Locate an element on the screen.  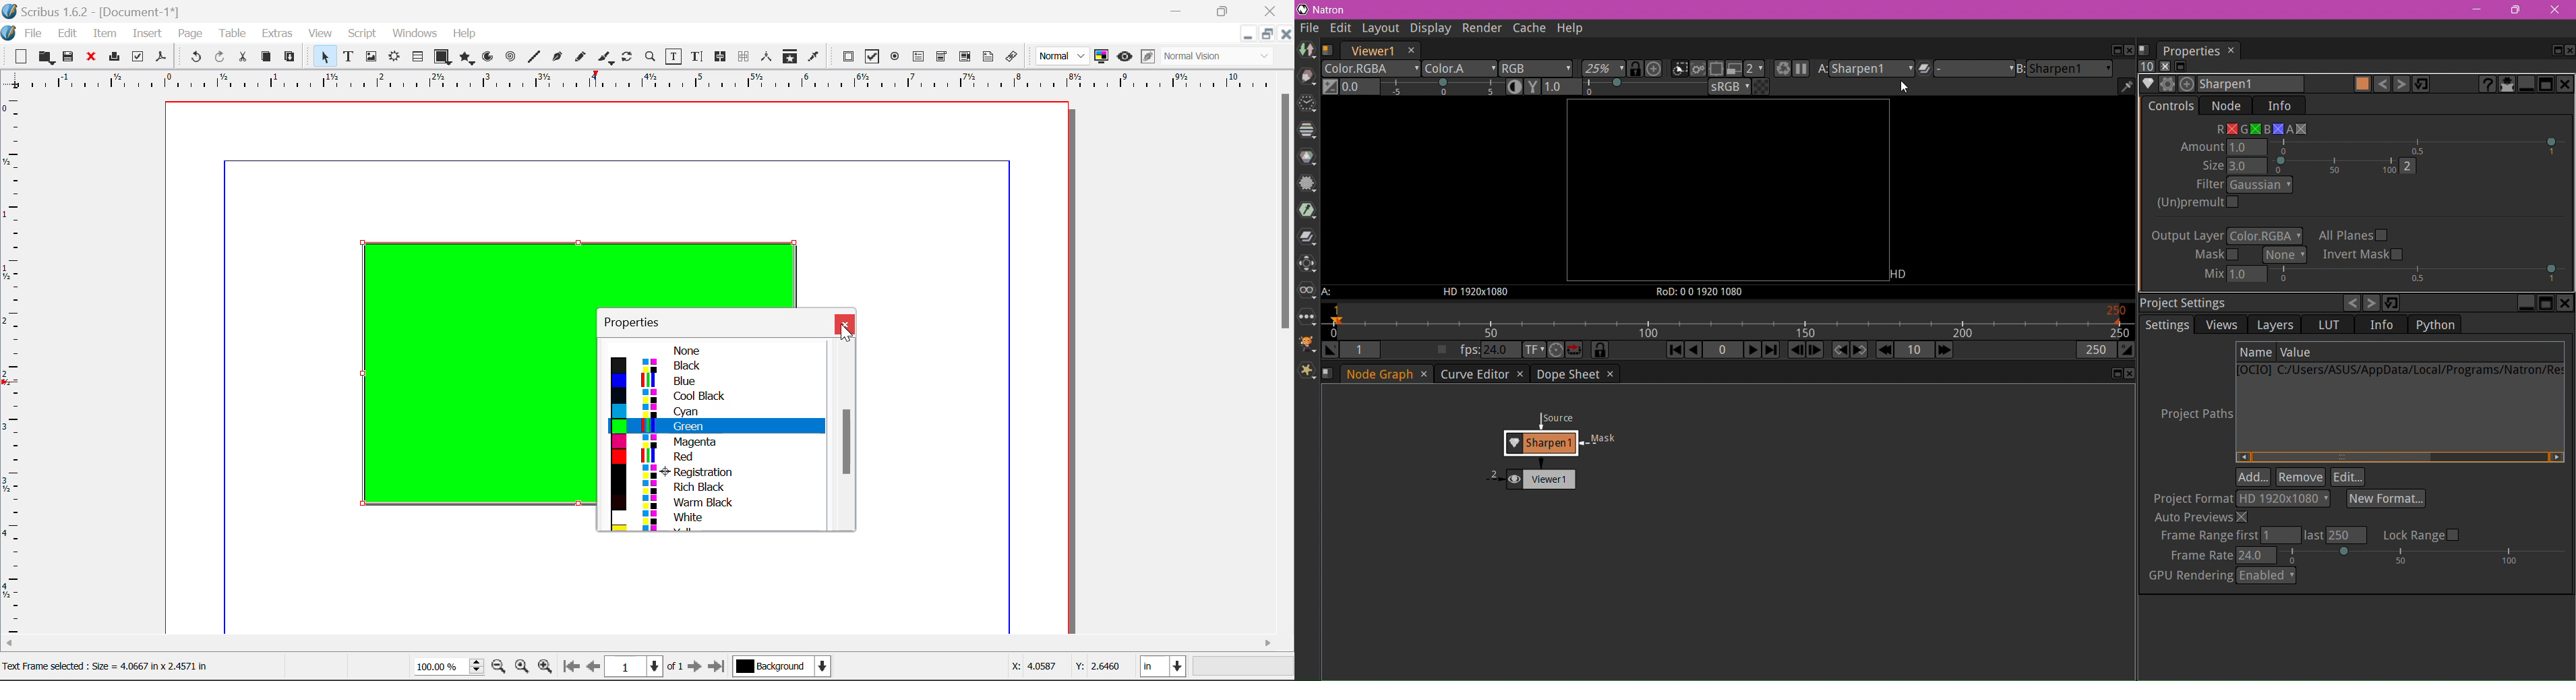
Text Annotation is located at coordinates (988, 57).